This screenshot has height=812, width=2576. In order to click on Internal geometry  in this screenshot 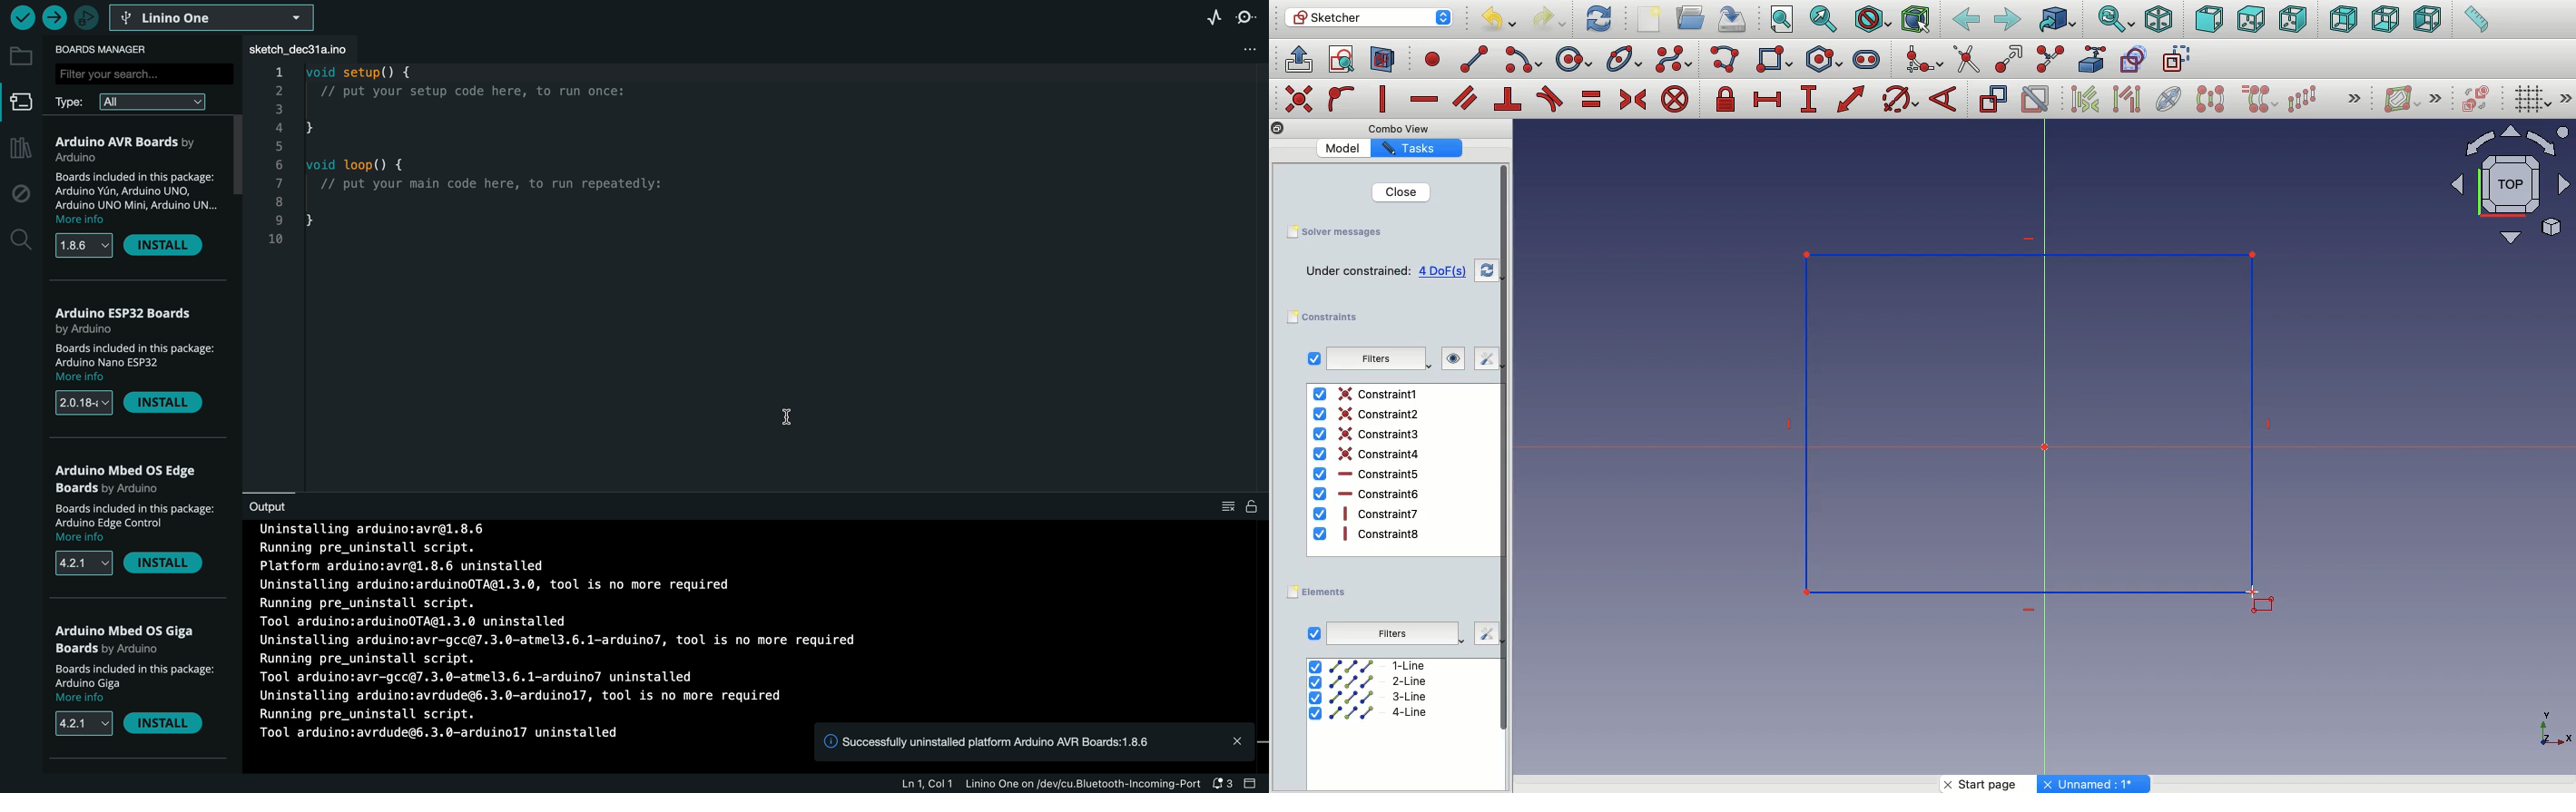, I will do `click(2169, 97)`.